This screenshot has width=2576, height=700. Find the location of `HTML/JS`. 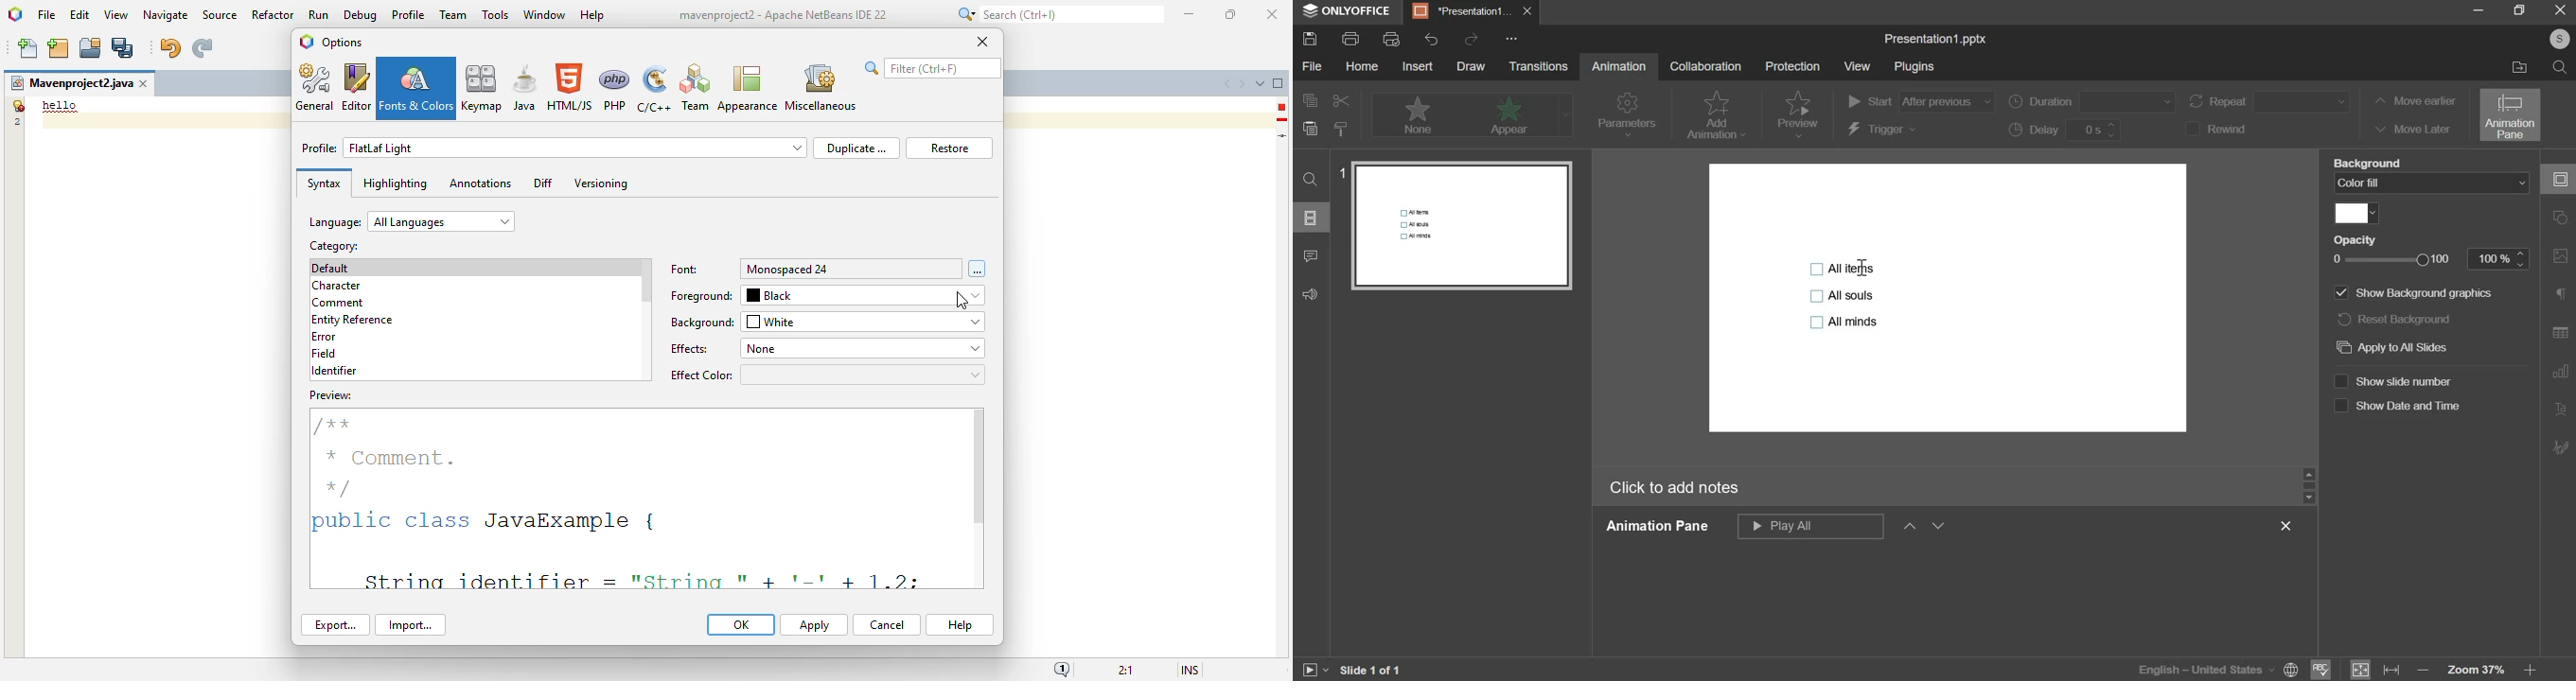

HTML/JS is located at coordinates (571, 87).